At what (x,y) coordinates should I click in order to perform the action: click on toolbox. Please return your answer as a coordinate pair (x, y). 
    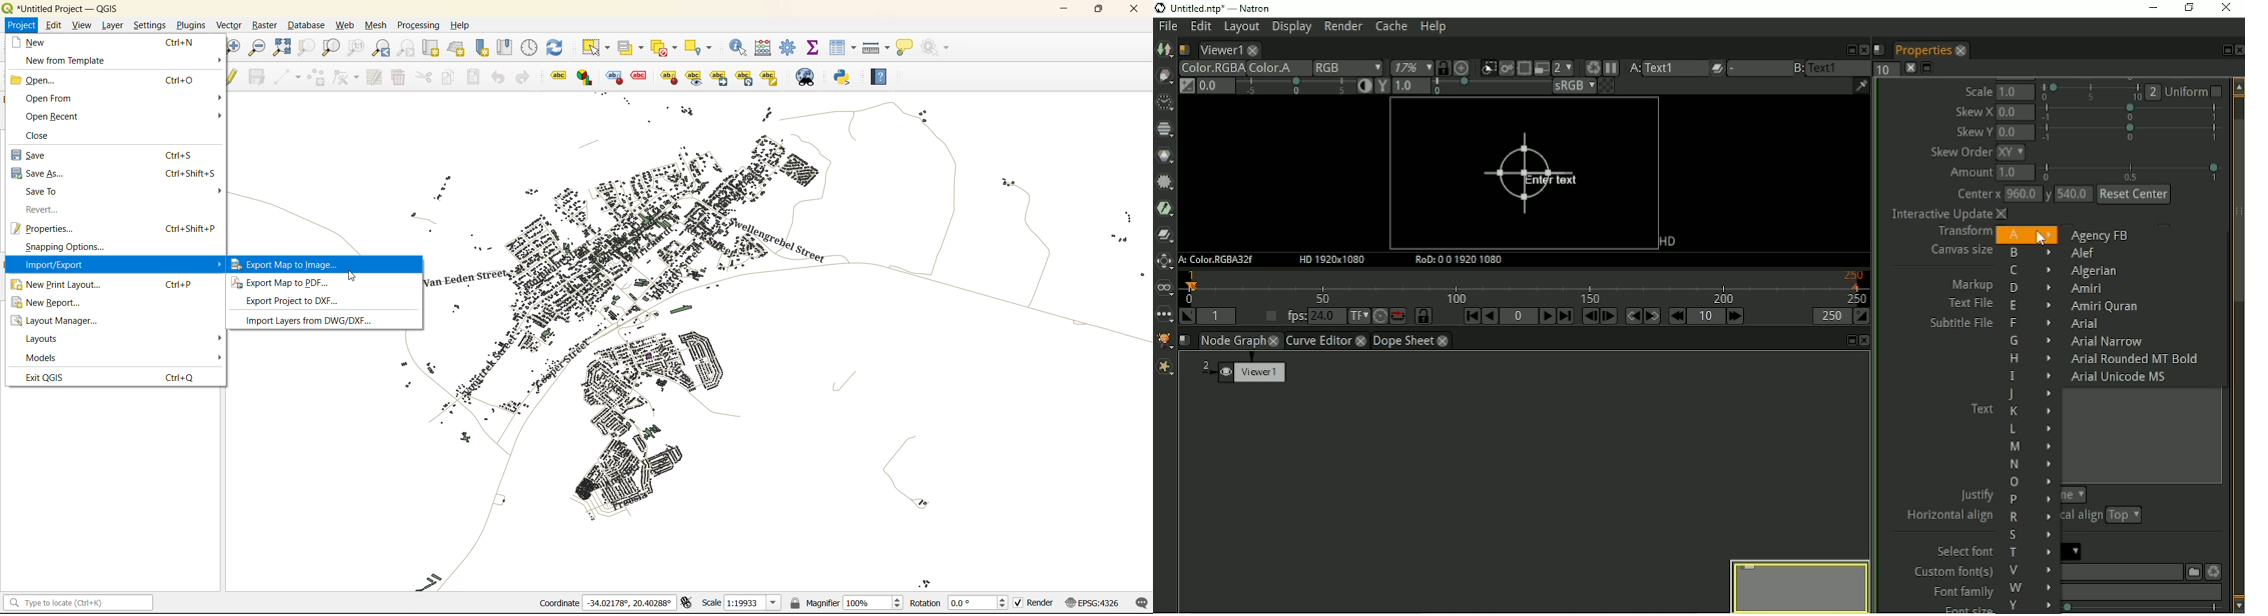
    Looking at the image, I should click on (791, 48).